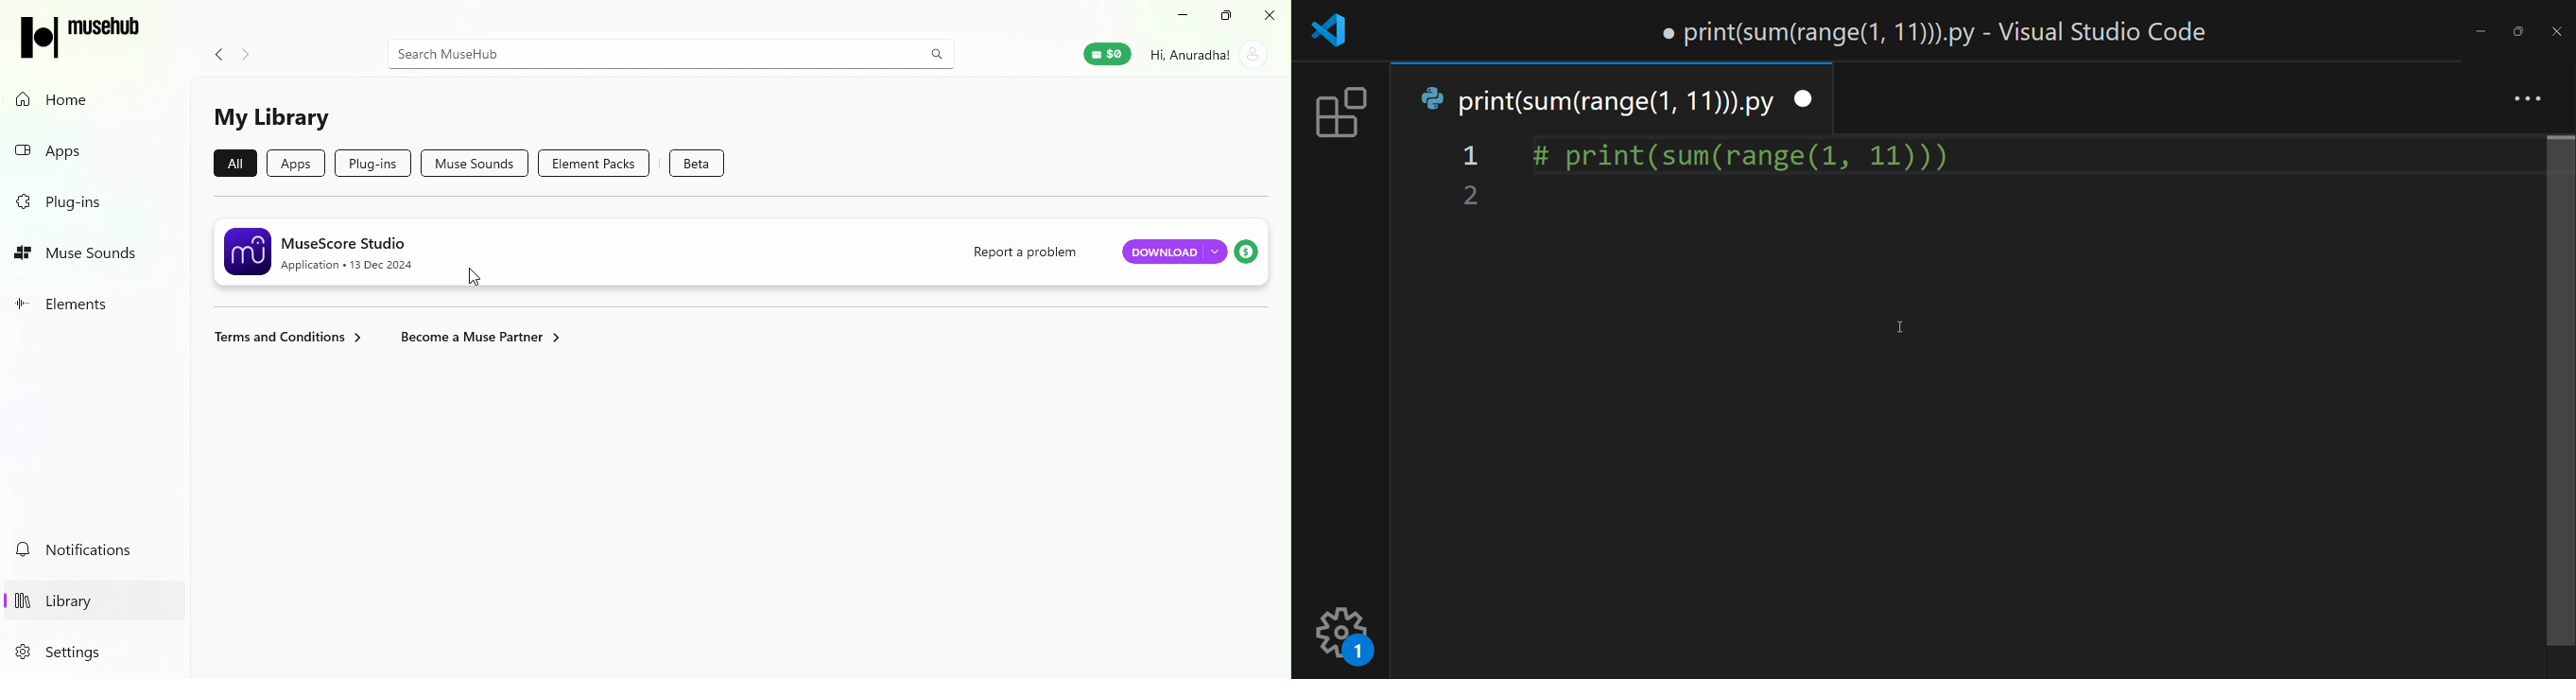  I want to click on close tab, so click(1806, 98).